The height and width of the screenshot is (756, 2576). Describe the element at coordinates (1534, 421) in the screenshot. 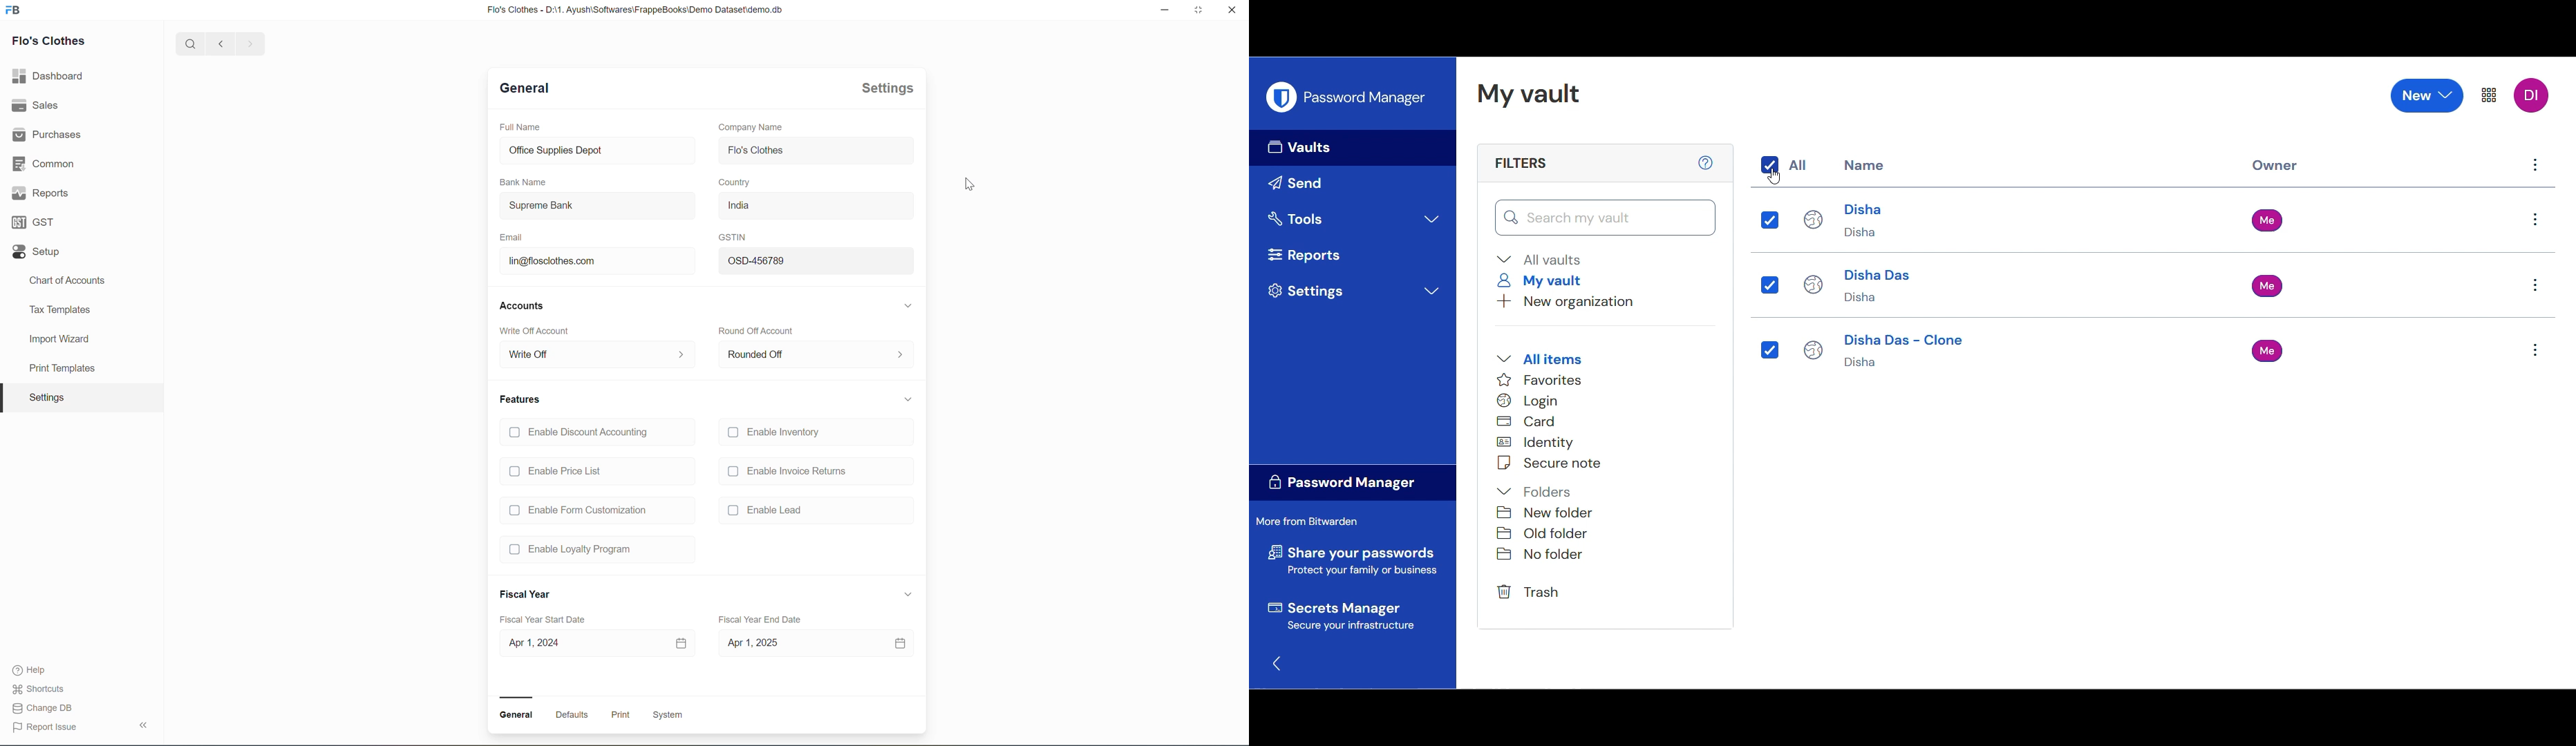

I see `Card` at that location.